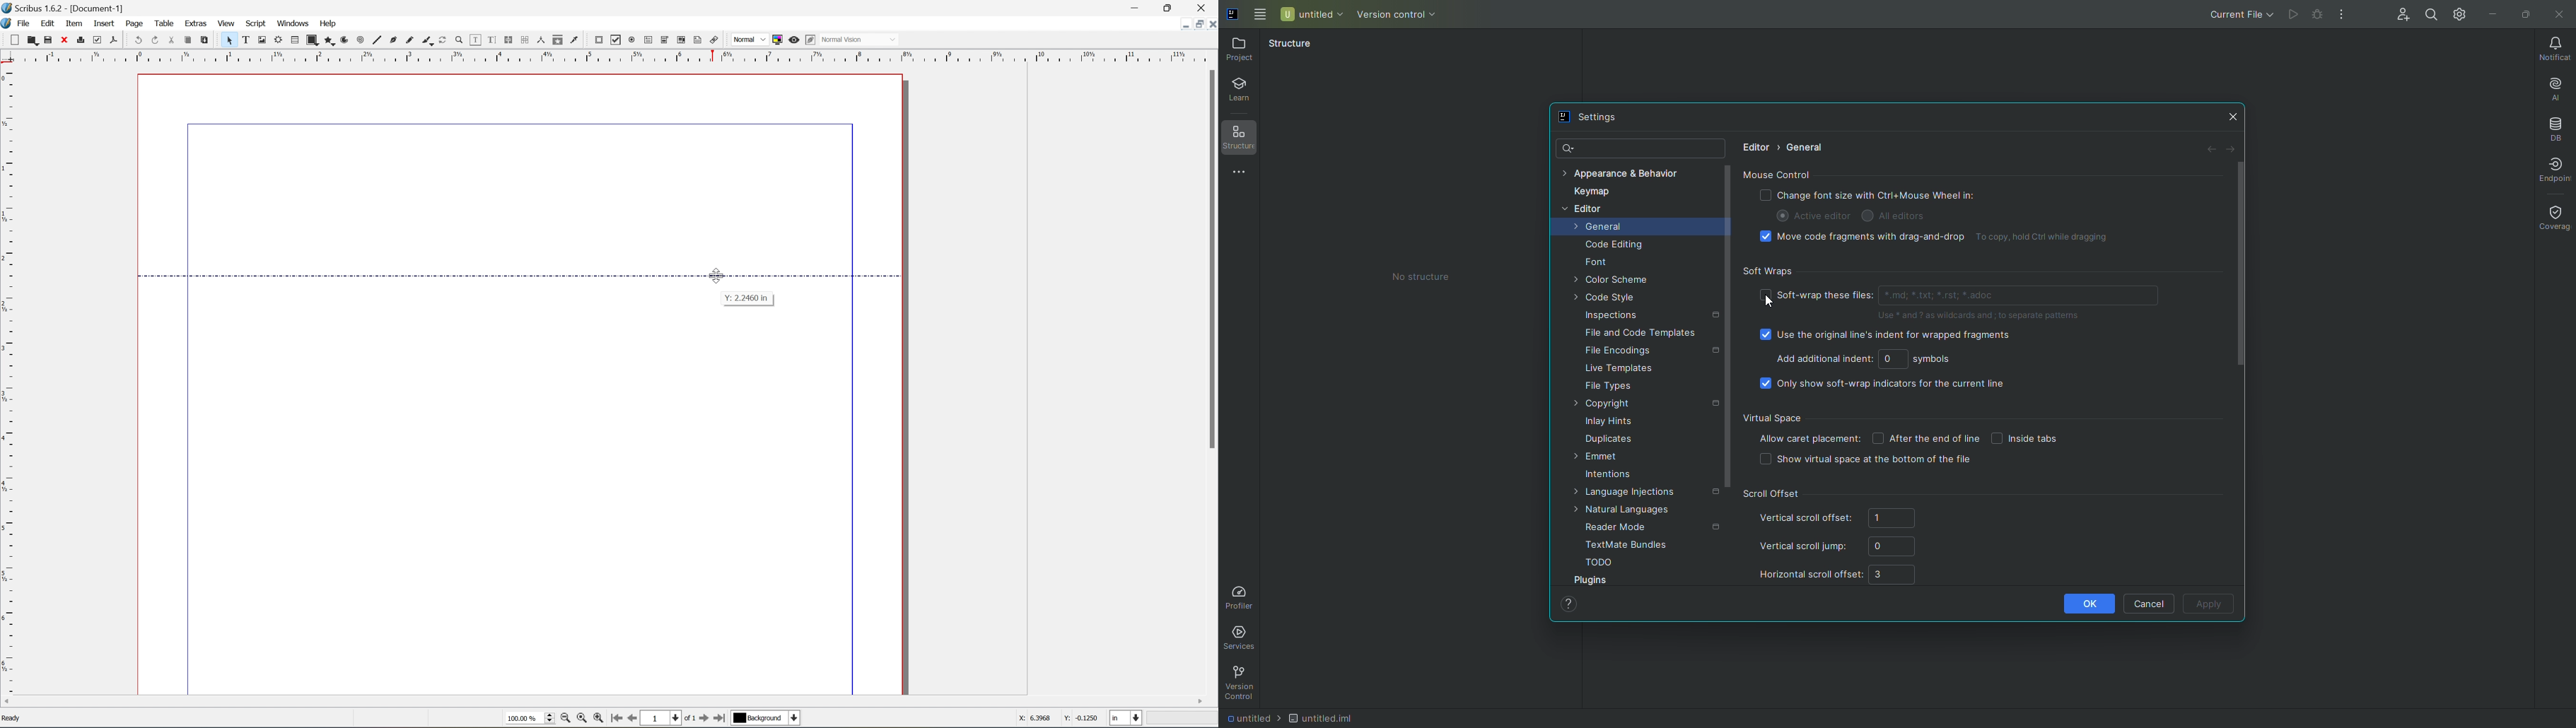  What do you see at coordinates (360, 41) in the screenshot?
I see `spiral` at bounding box center [360, 41].